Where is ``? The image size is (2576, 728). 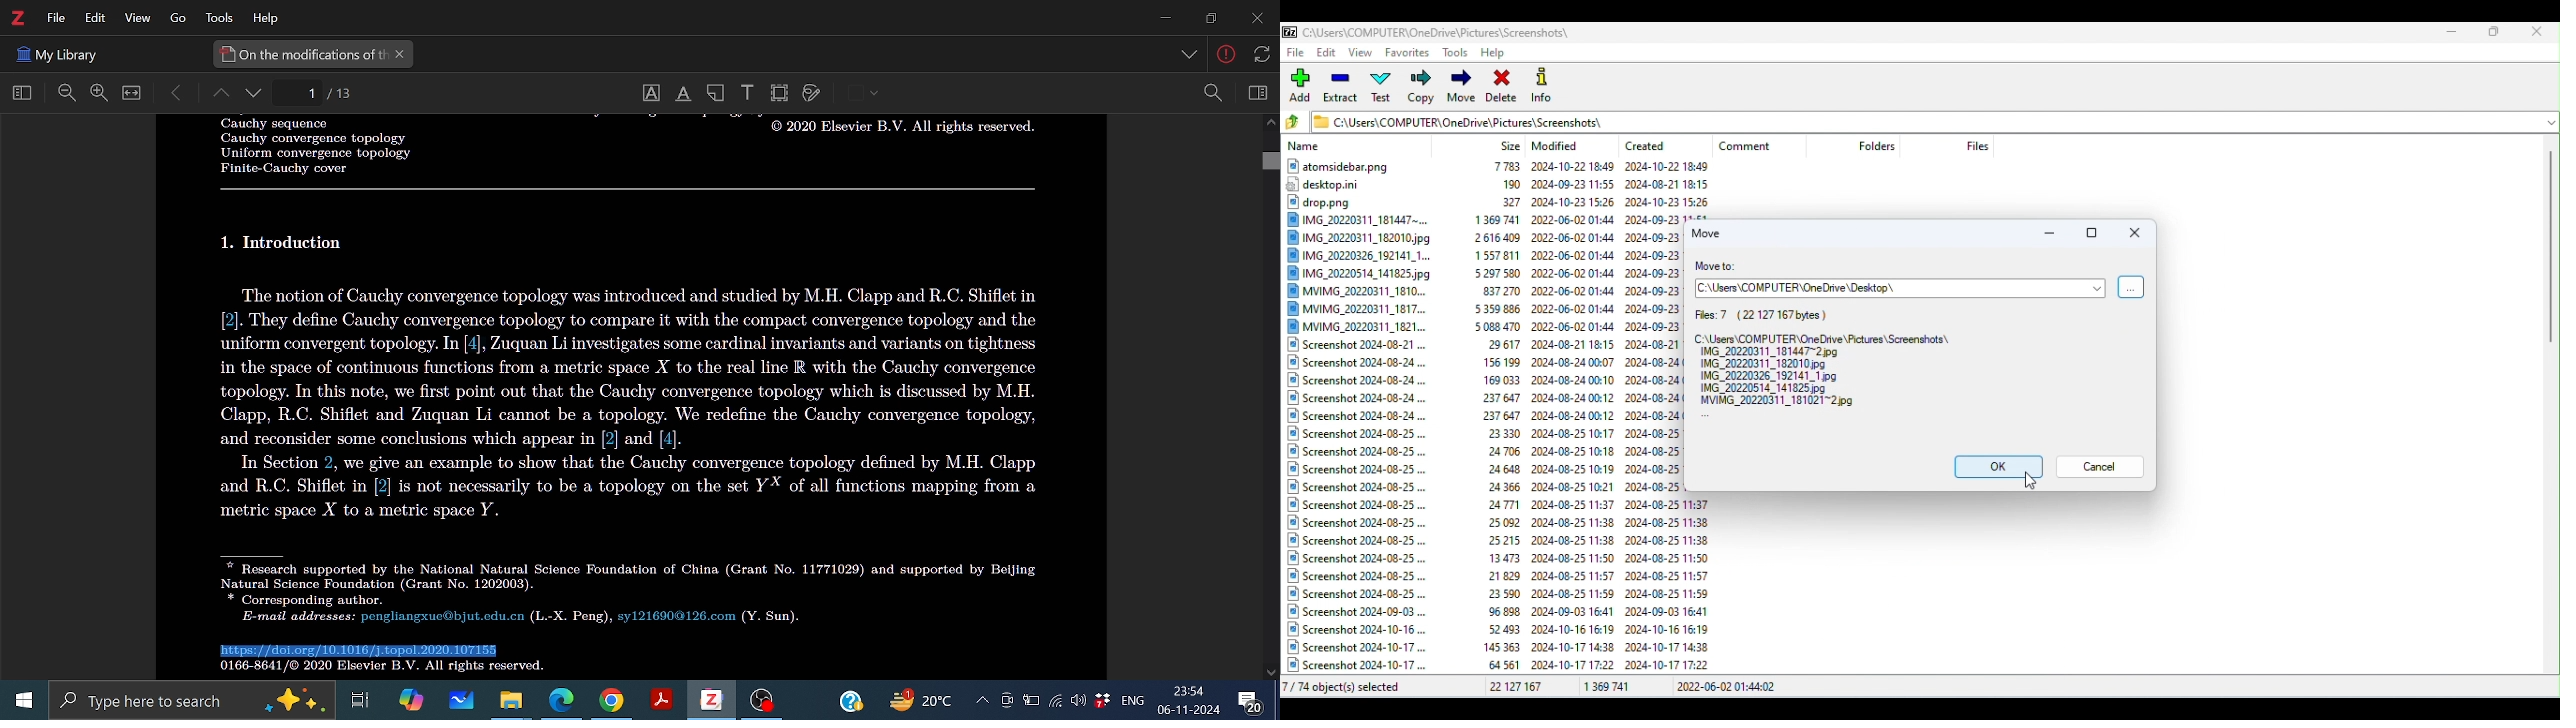  is located at coordinates (1227, 57).